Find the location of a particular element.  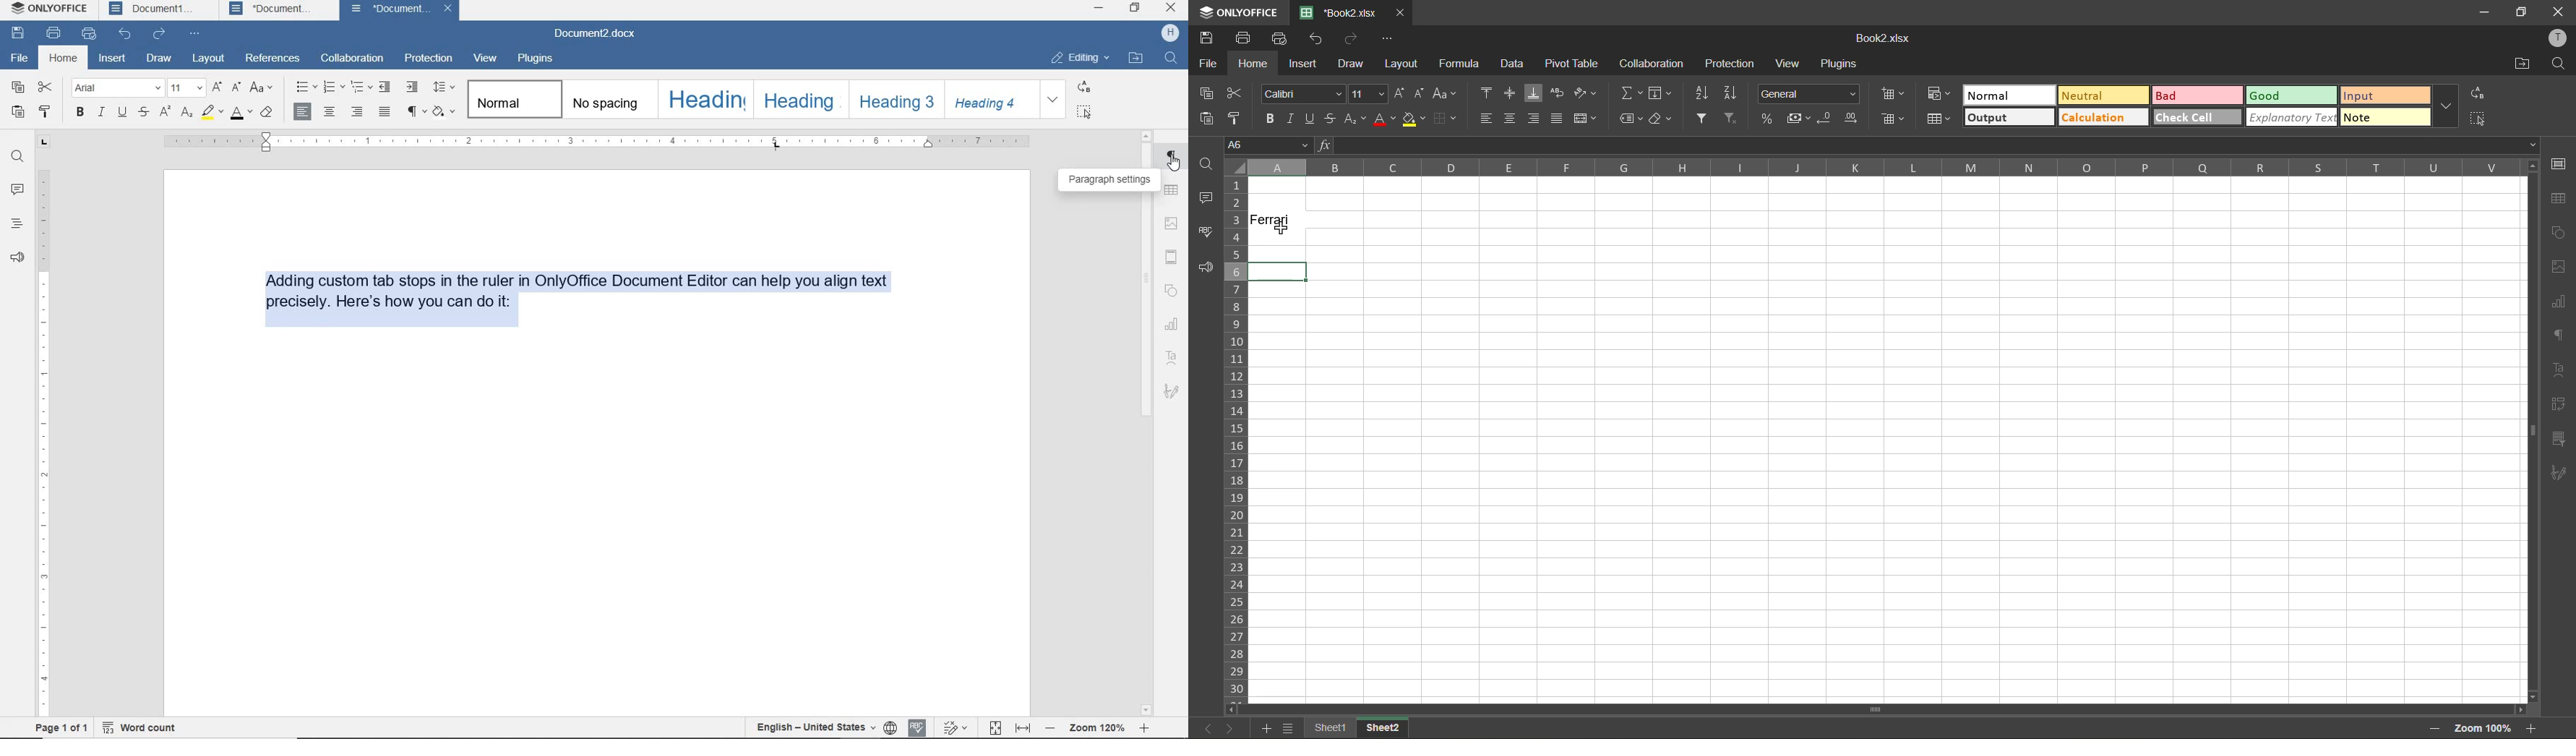

align top is located at coordinates (1487, 93).